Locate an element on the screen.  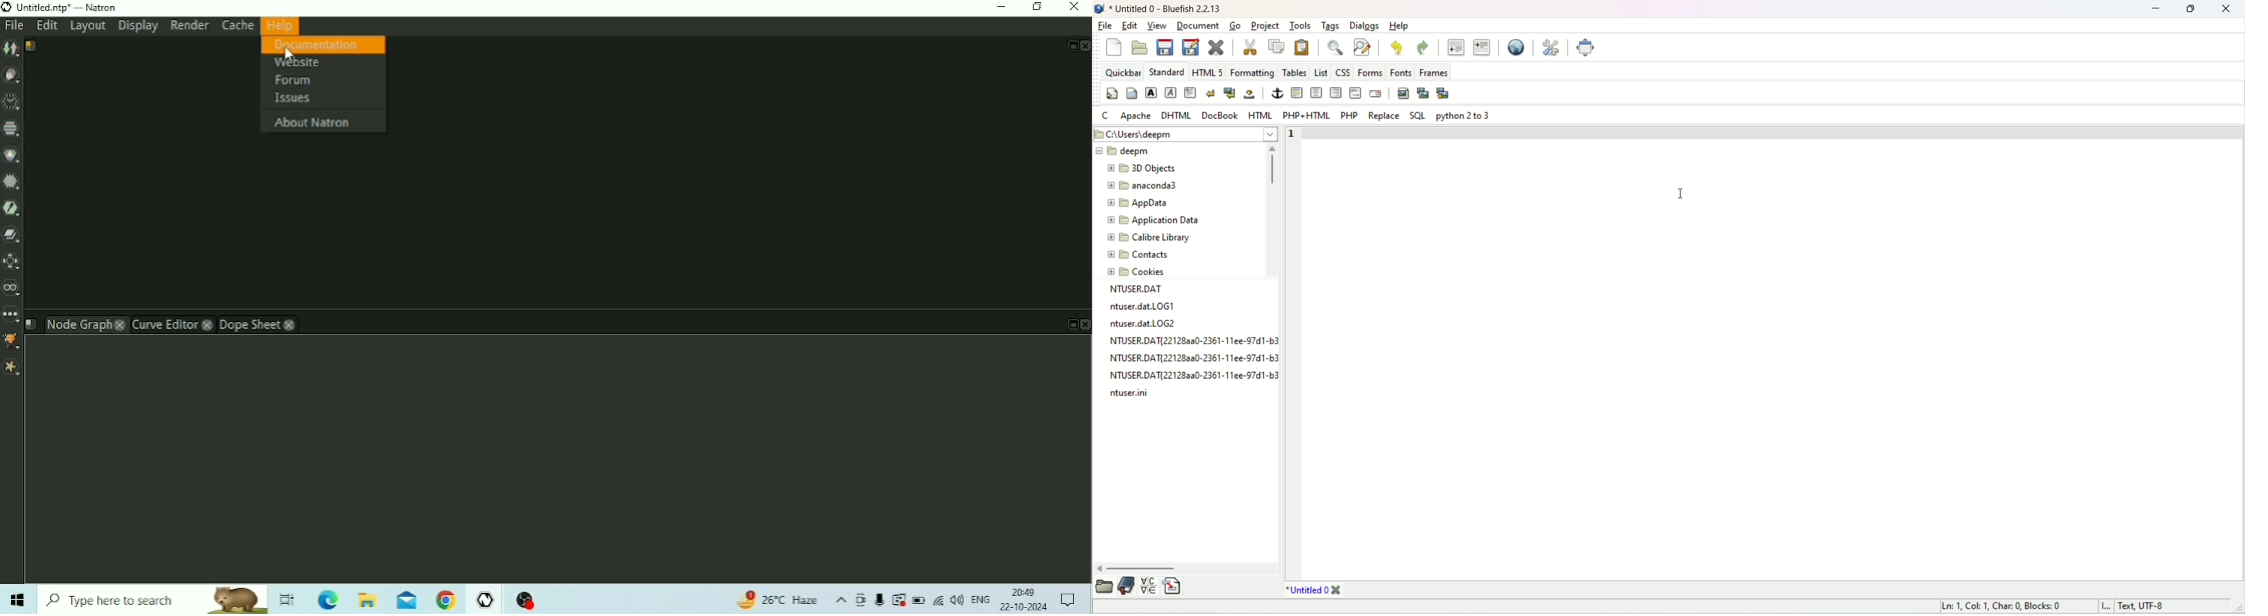
C is located at coordinates (1103, 115).